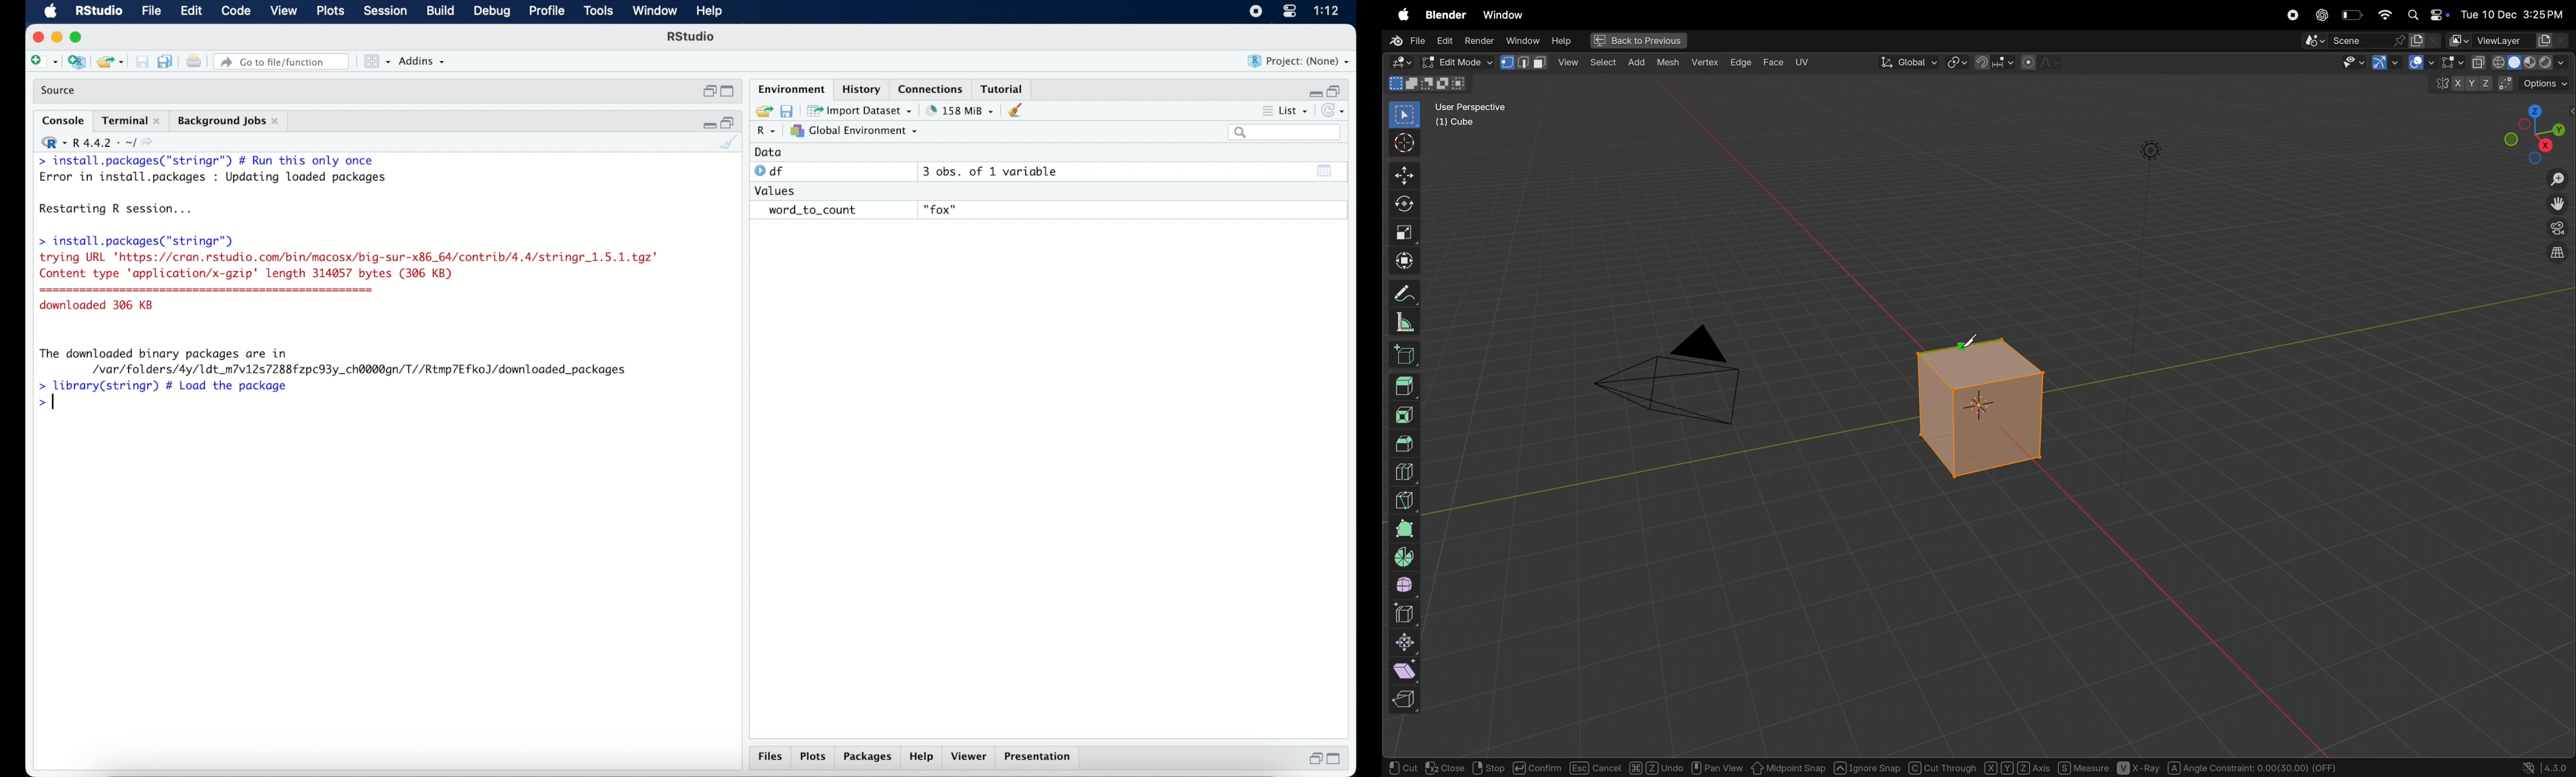 This screenshot has height=784, width=2576. I want to click on Restarting R session..., so click(119, 210).